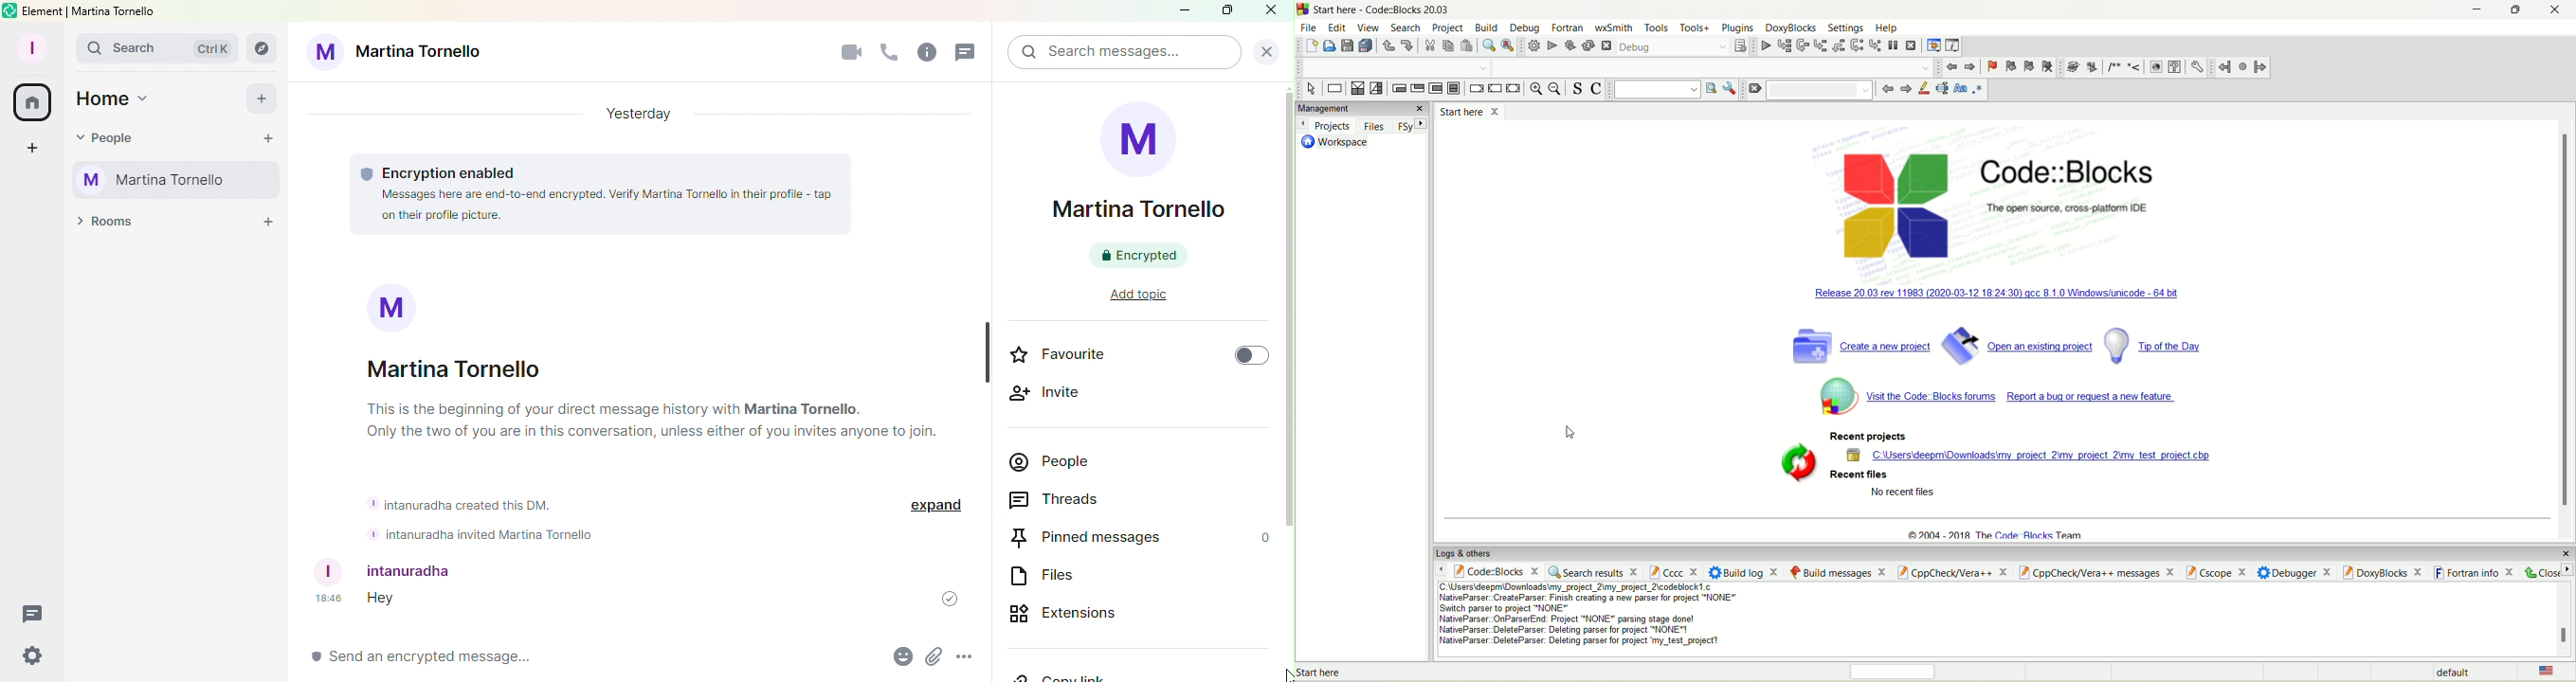  Describe the element at coordinates (1309, 28) in the screenshot. I see `file` at that location.